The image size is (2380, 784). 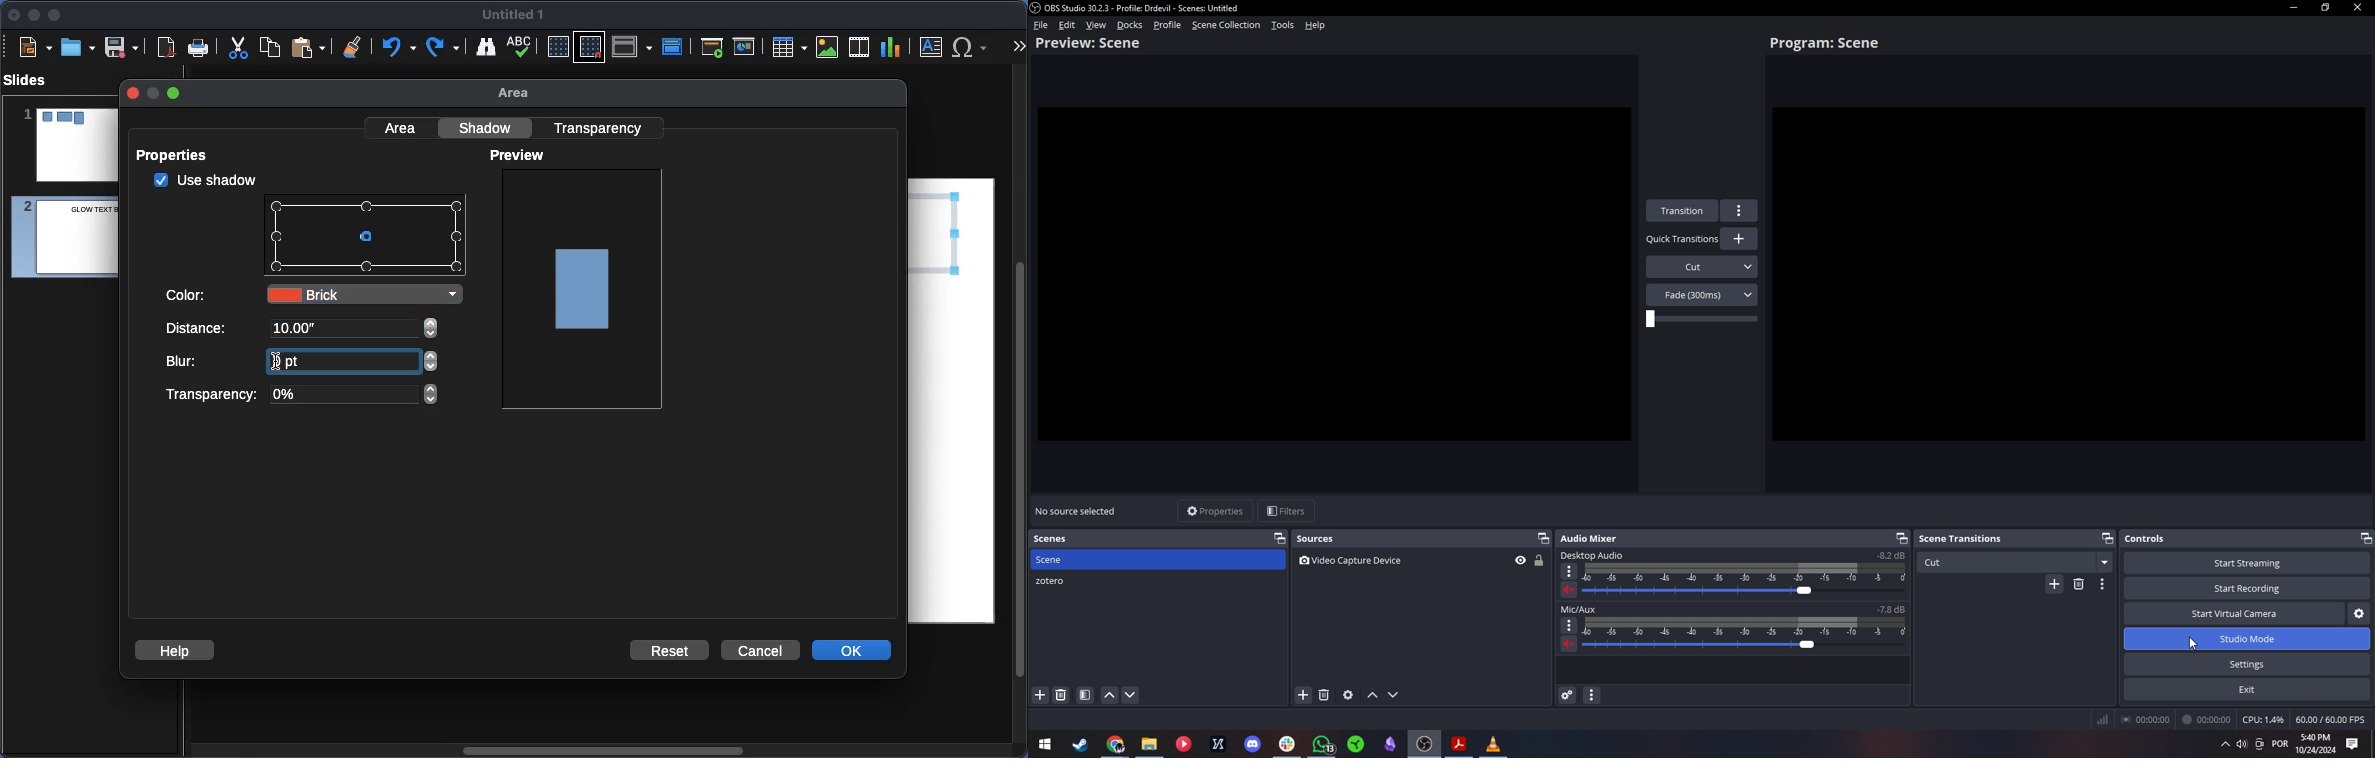 I want to click on Docks, so click(x=1130, y=25).